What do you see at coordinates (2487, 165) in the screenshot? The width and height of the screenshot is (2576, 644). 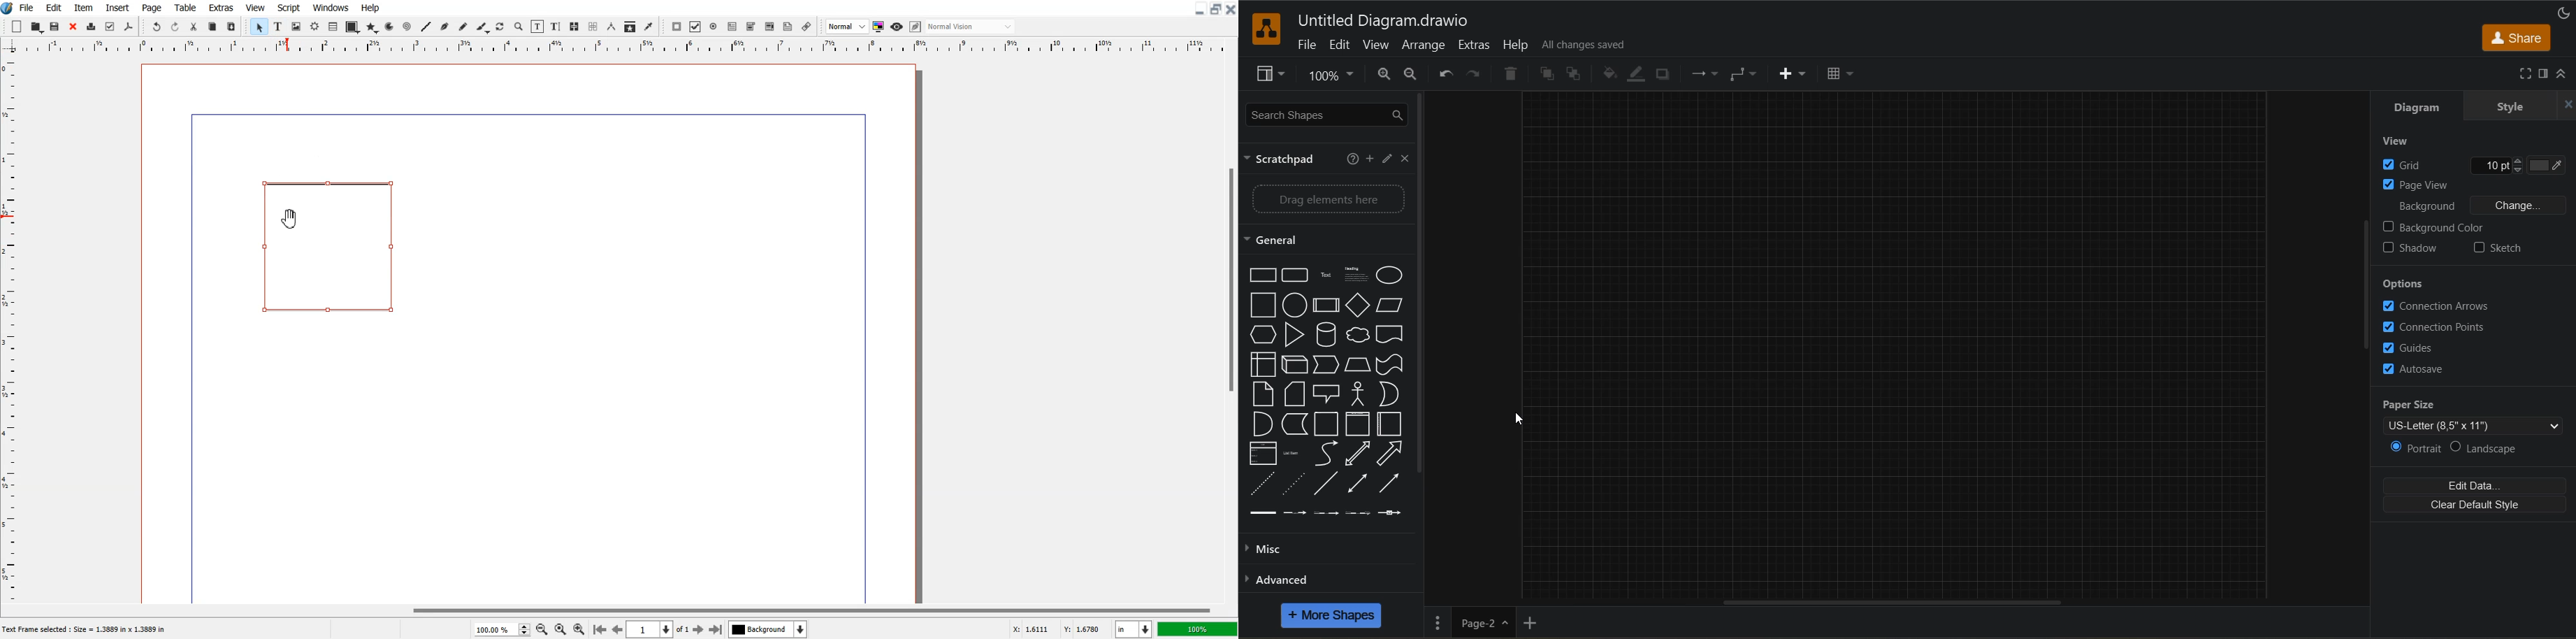 I see `Grid line size` at bounding box center [2487, 165].